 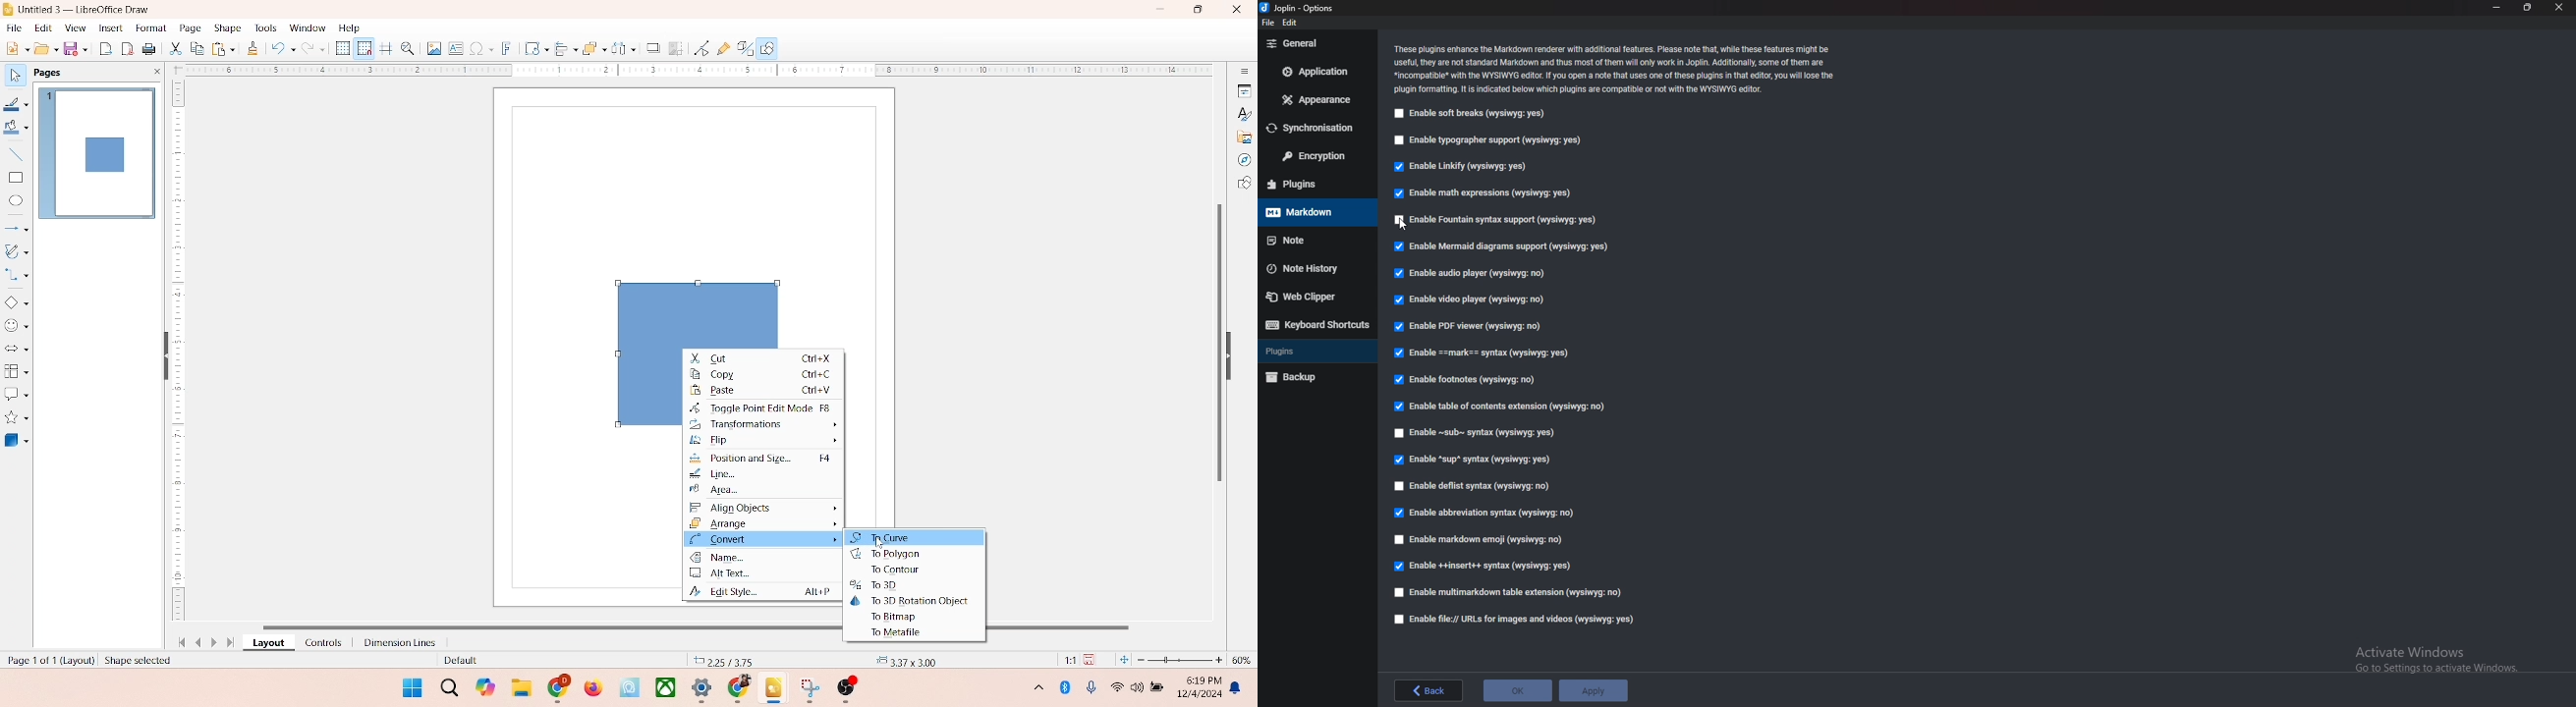 What do you see at coordinates (1481, 192) in the screenshot?
I see `Enable math expressions` at bounding box center [1481, 192].